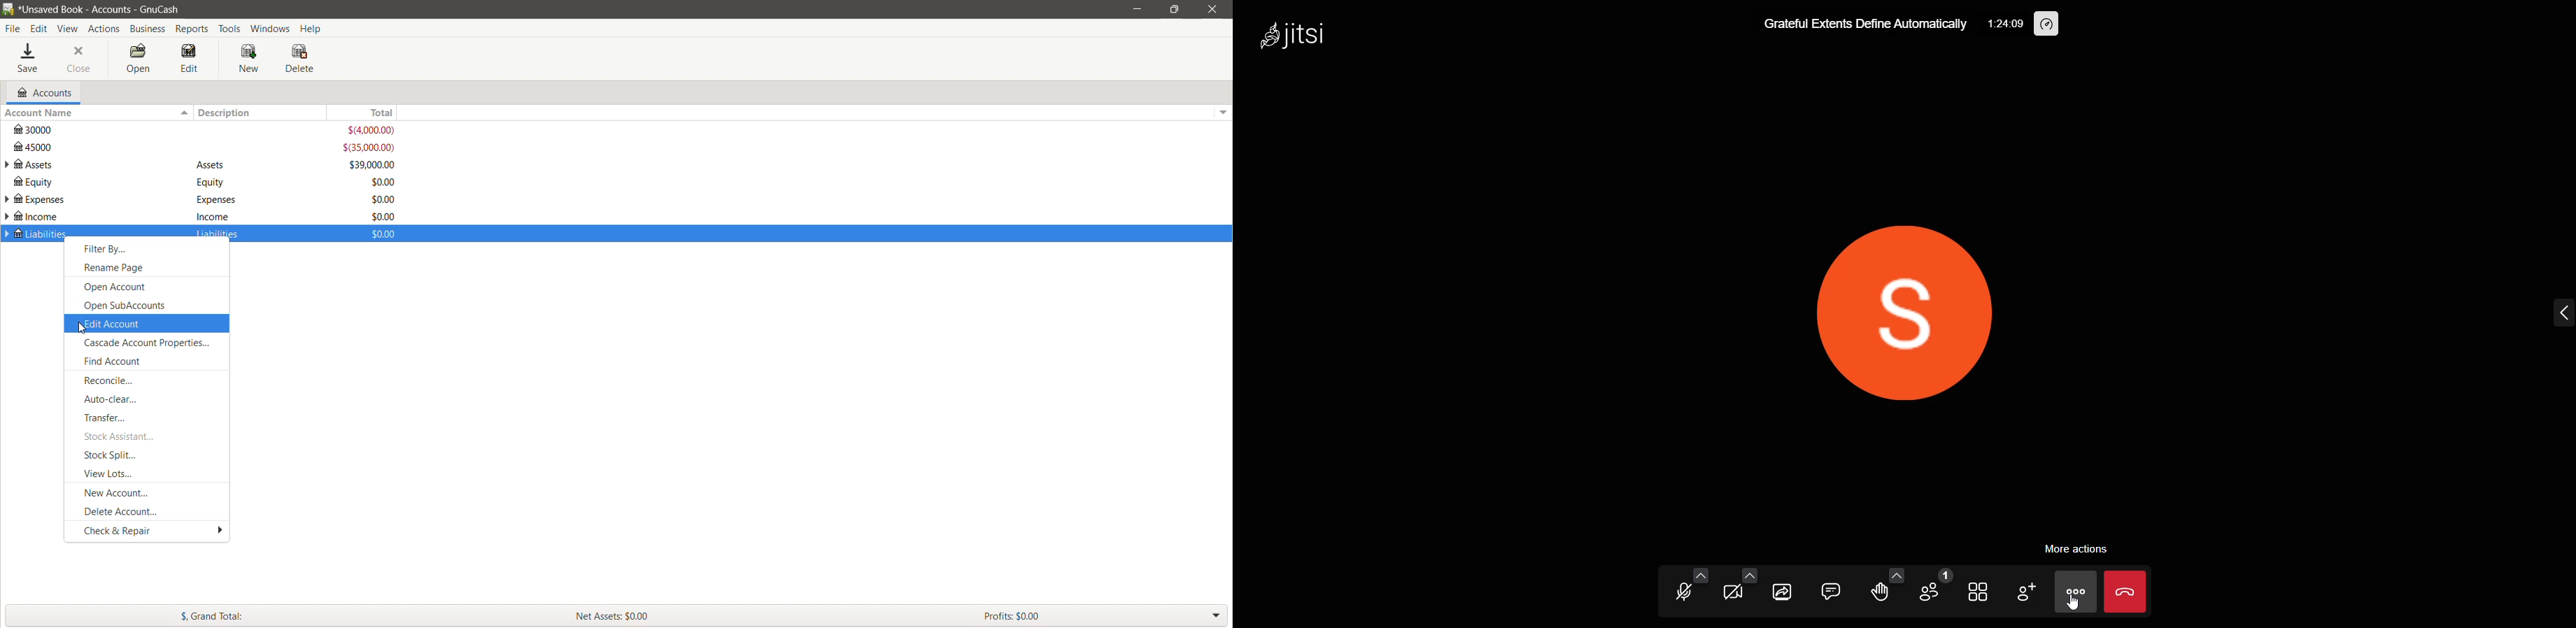 Image resolution: width=2576 pixels, height=644 pixels. Describe the element at coordinates (271, 28) in the screenshot. I see `Windows` at that location.